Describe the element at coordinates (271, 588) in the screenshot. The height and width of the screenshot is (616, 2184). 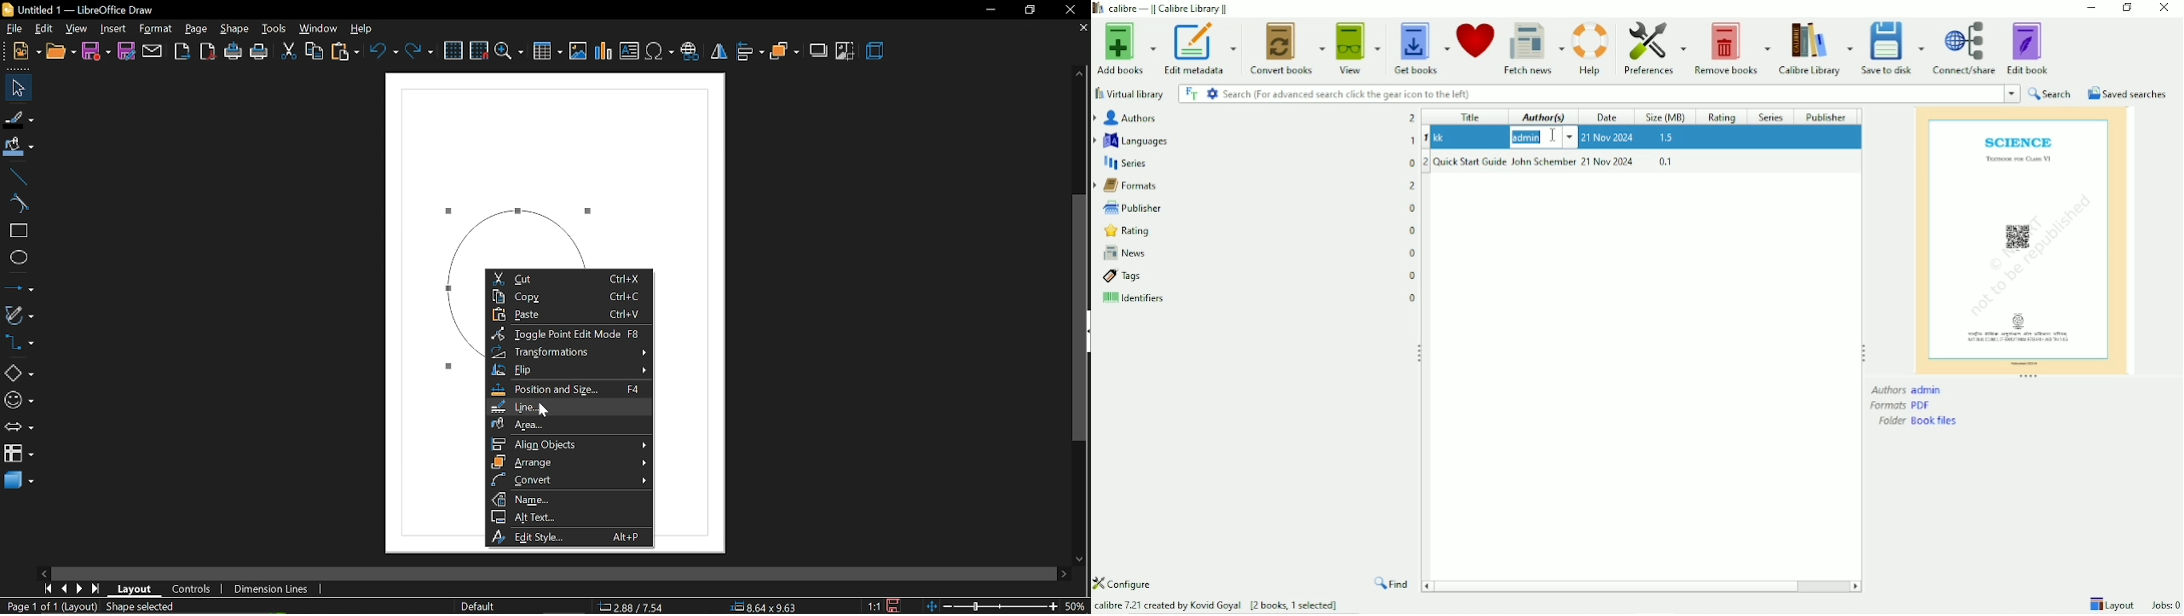
I see `dimension lines` at that location.